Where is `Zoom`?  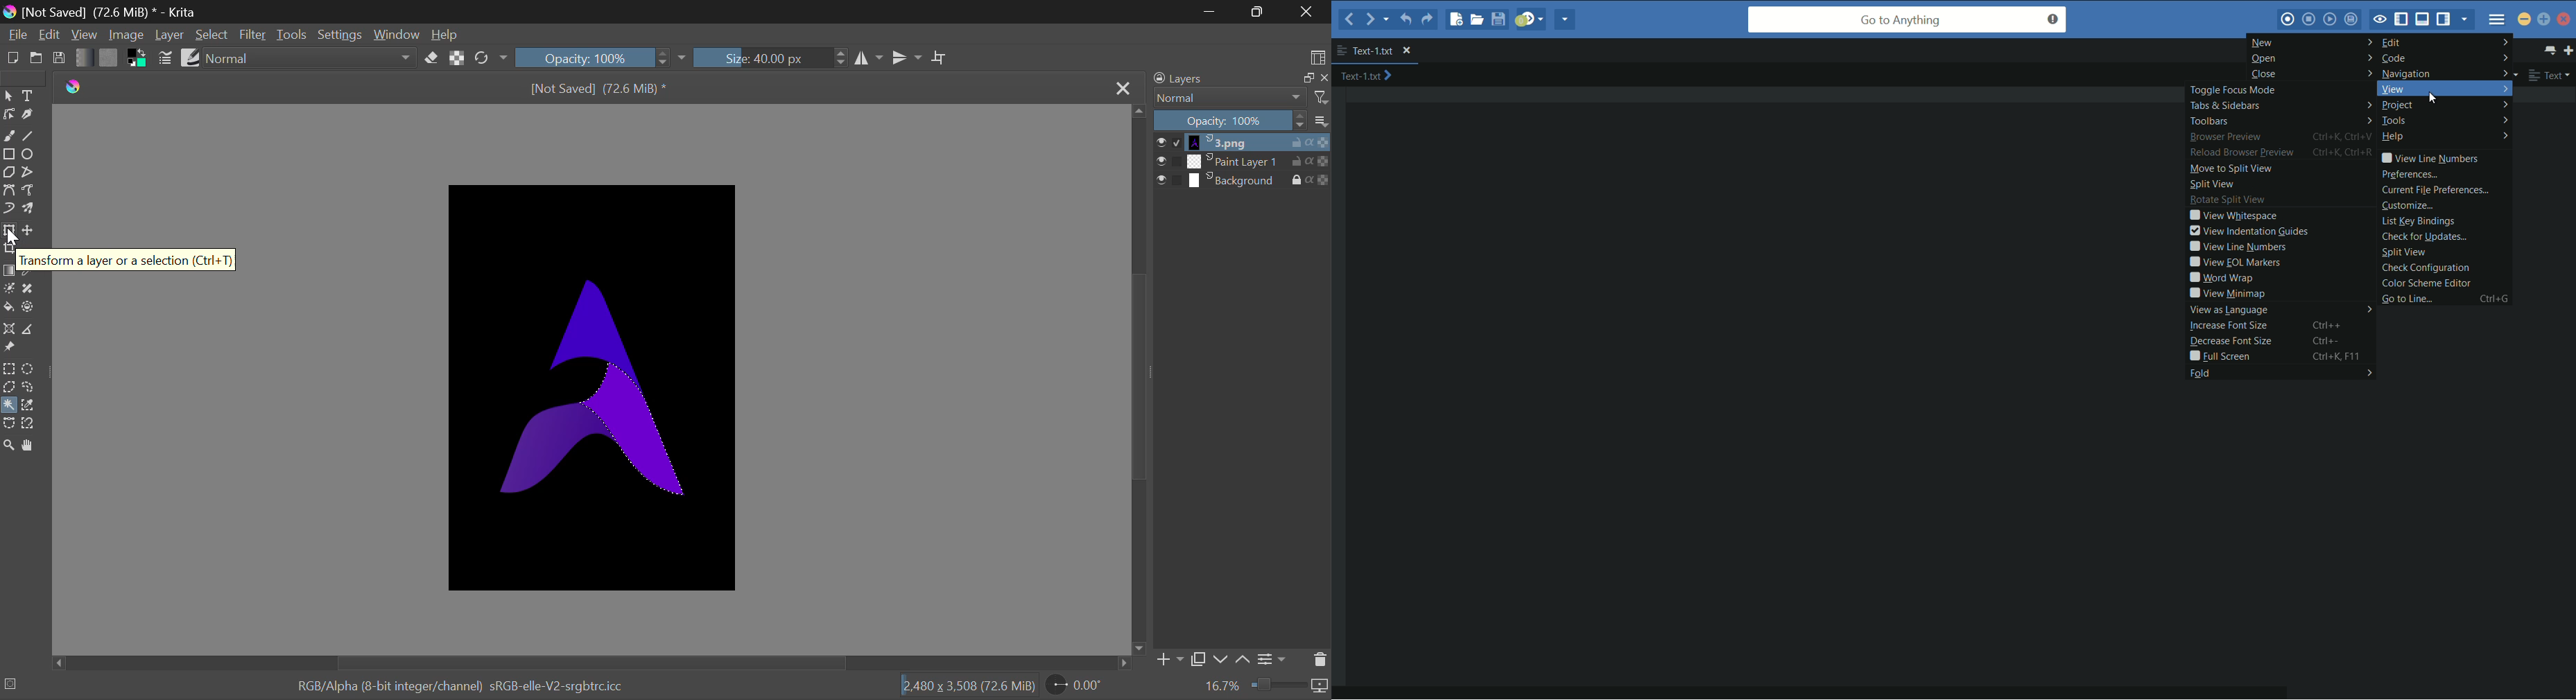
Zoom is located at coordinates (8, 442).